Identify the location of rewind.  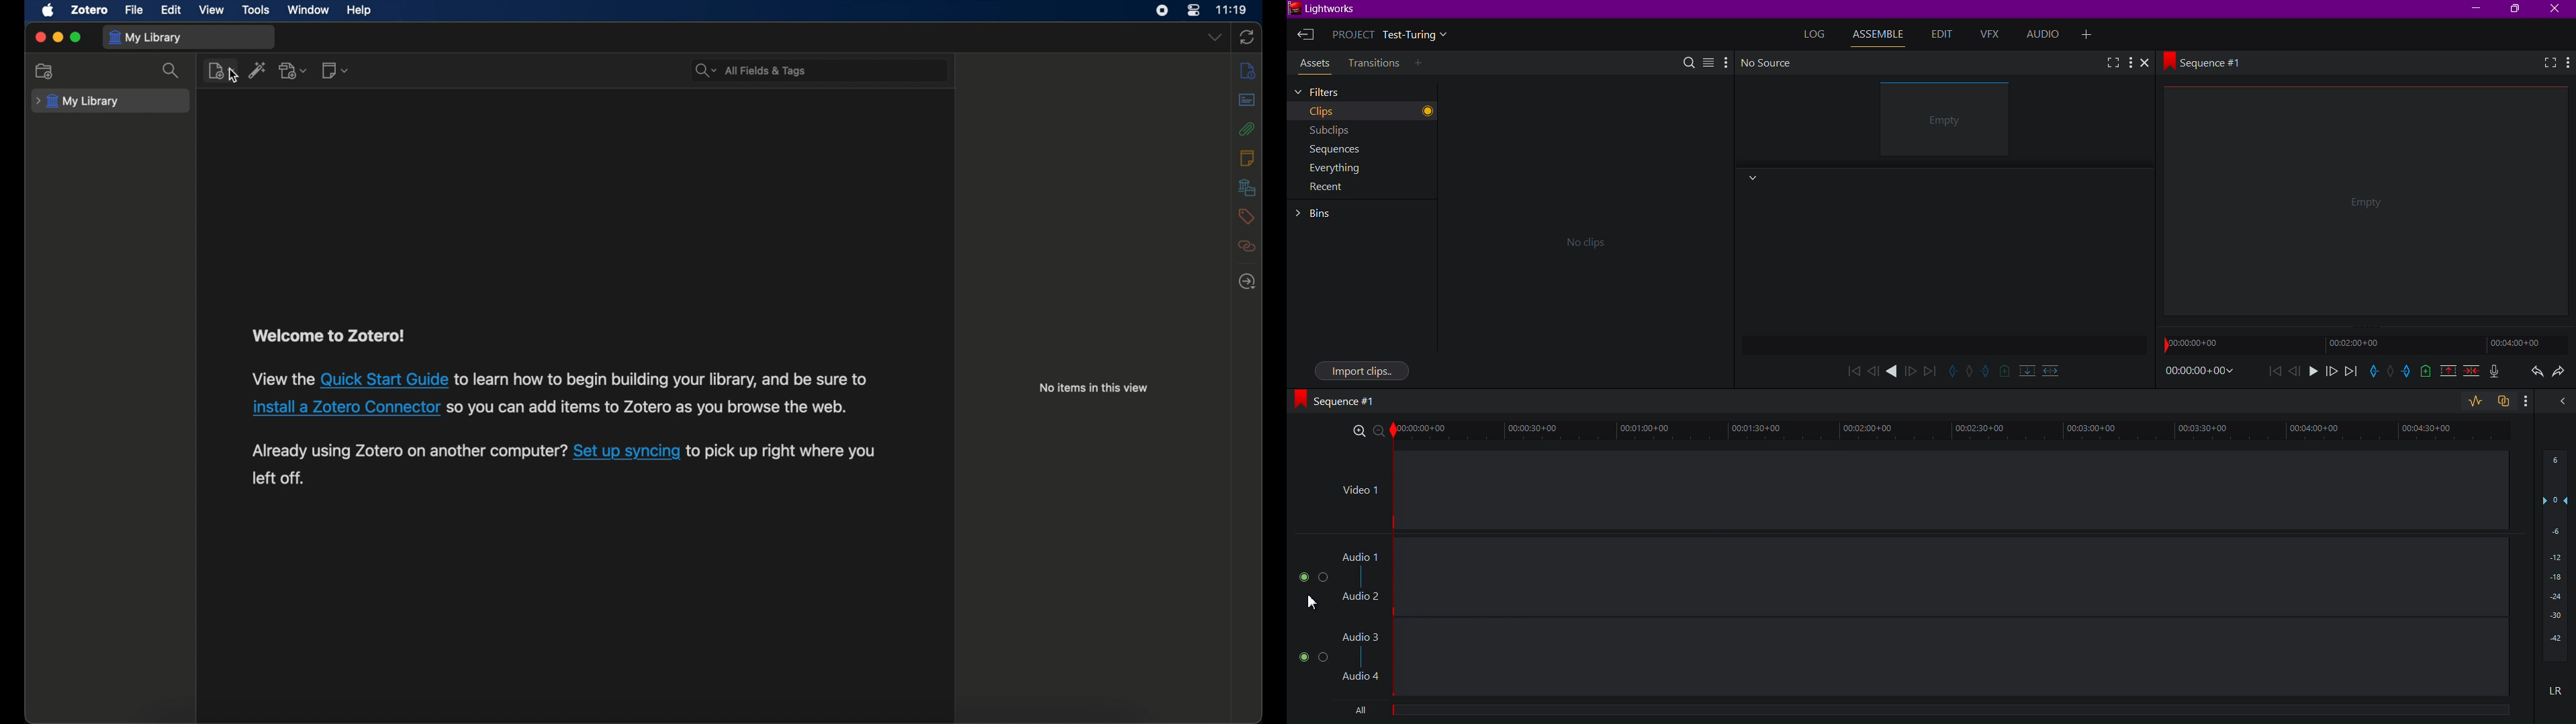
(1873, 371).